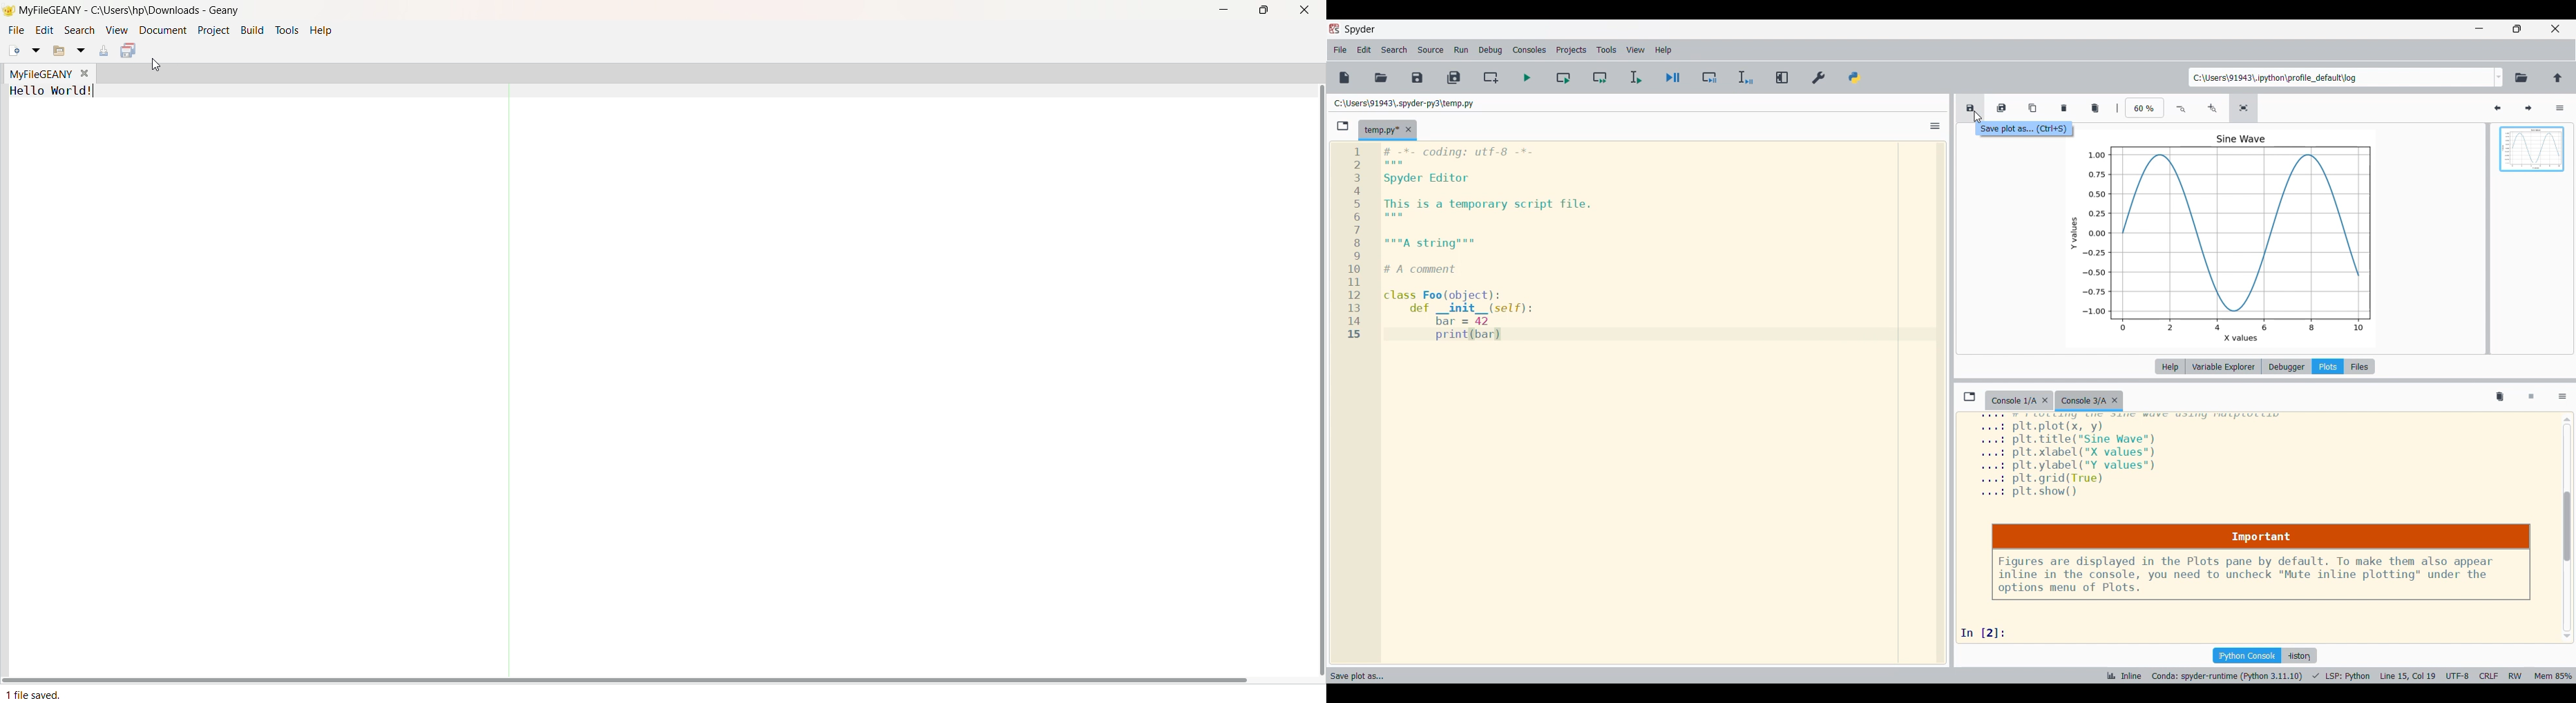  I want to click on INLINE, so click(2123, 676).